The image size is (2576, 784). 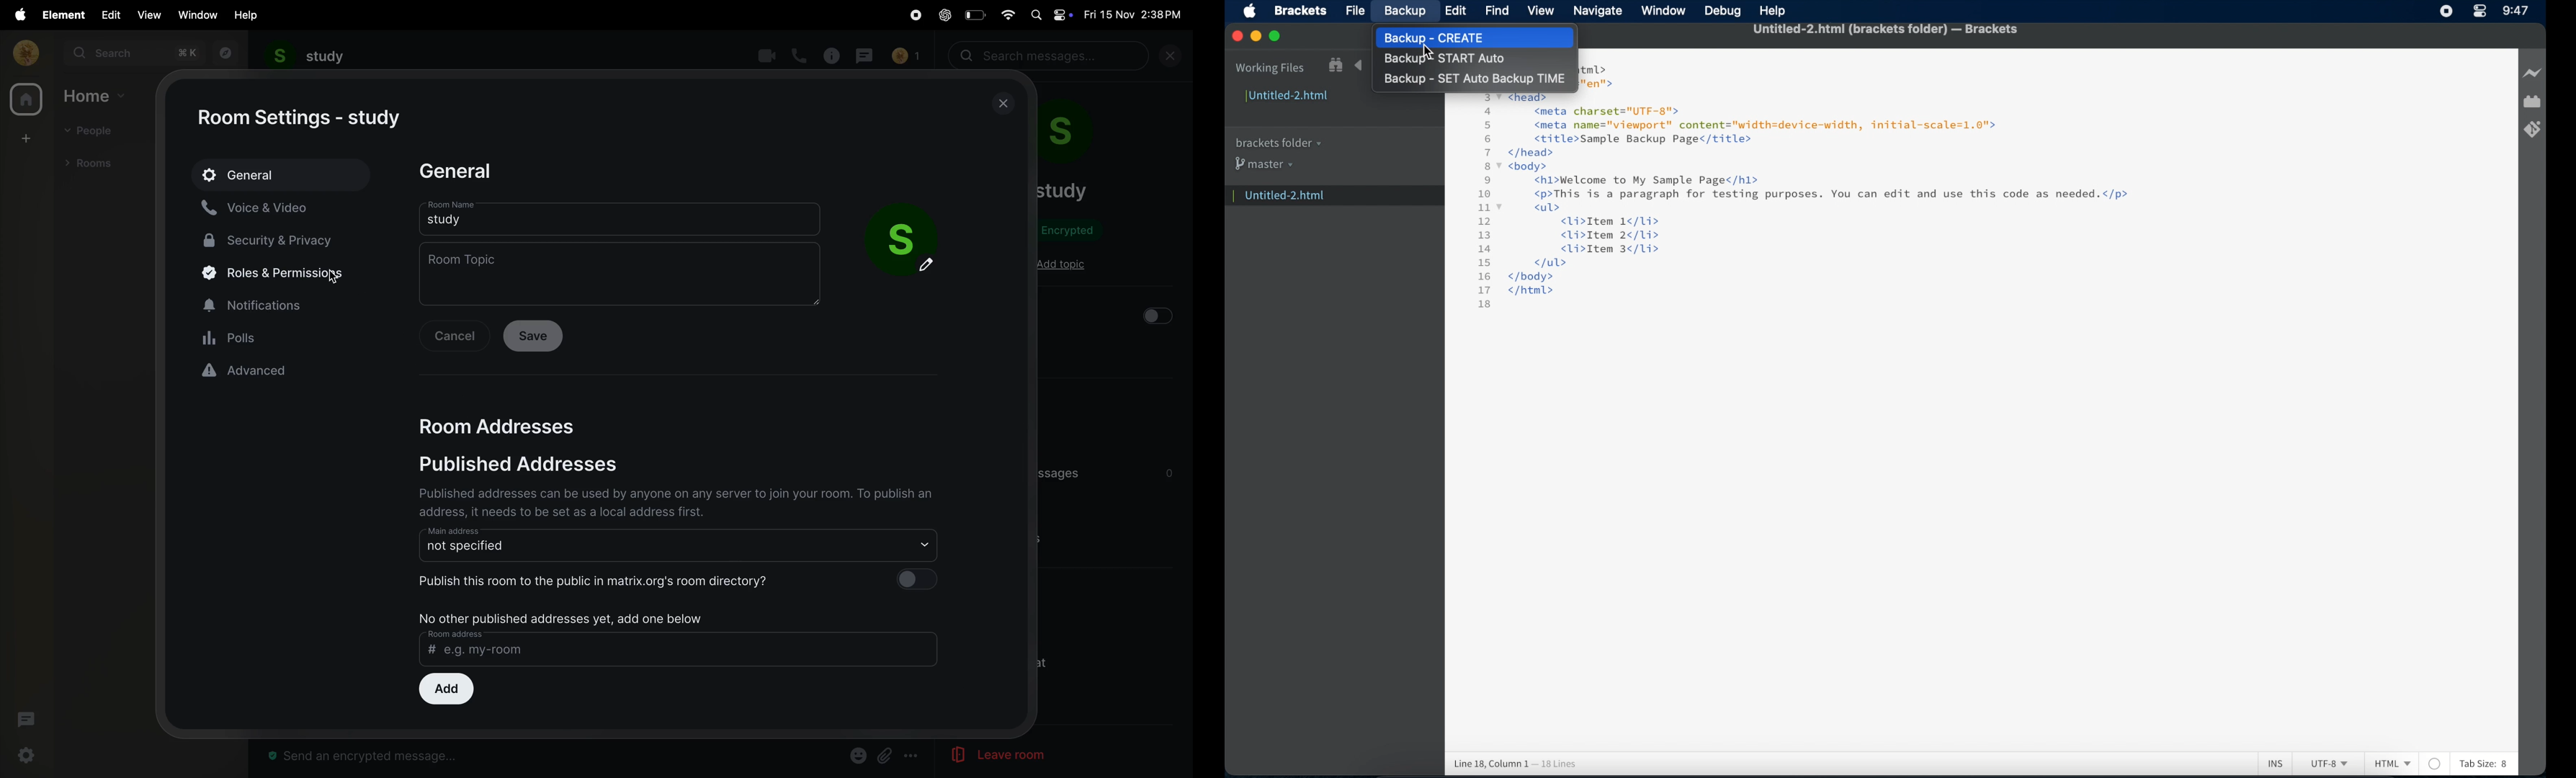 I want to click on button, so click(x=1160, y=315).